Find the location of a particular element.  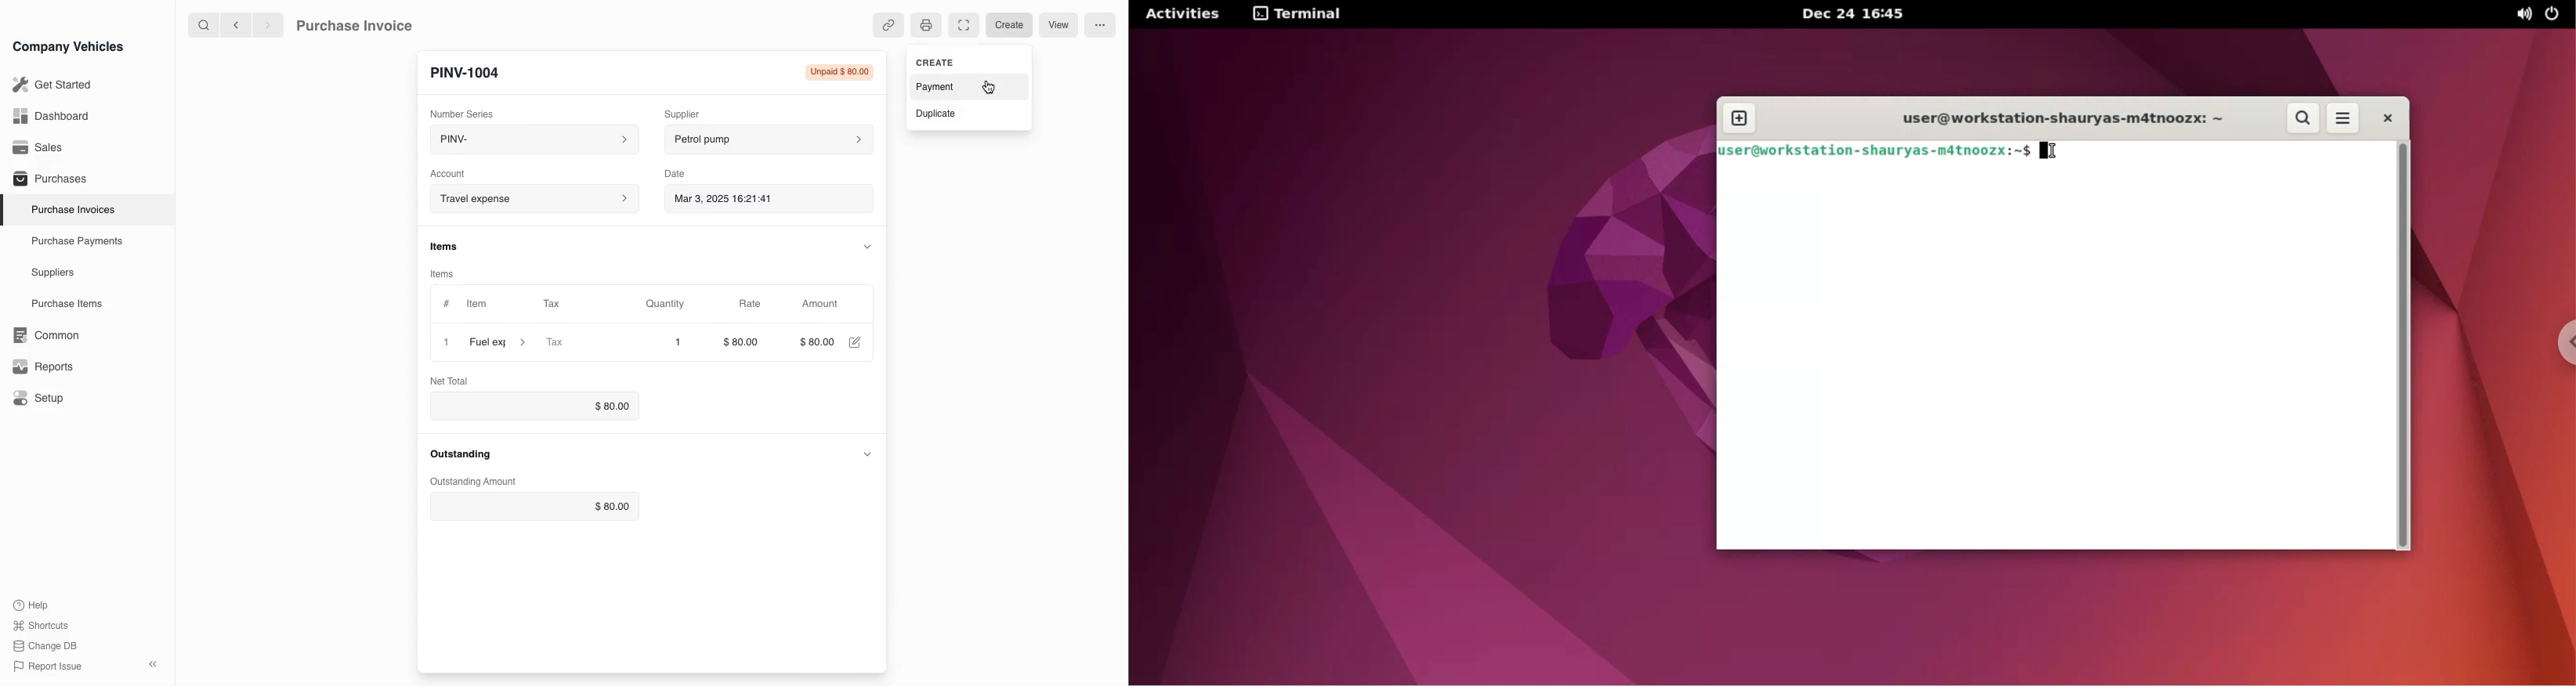

Purchase items is located at coordinates (61, 304).